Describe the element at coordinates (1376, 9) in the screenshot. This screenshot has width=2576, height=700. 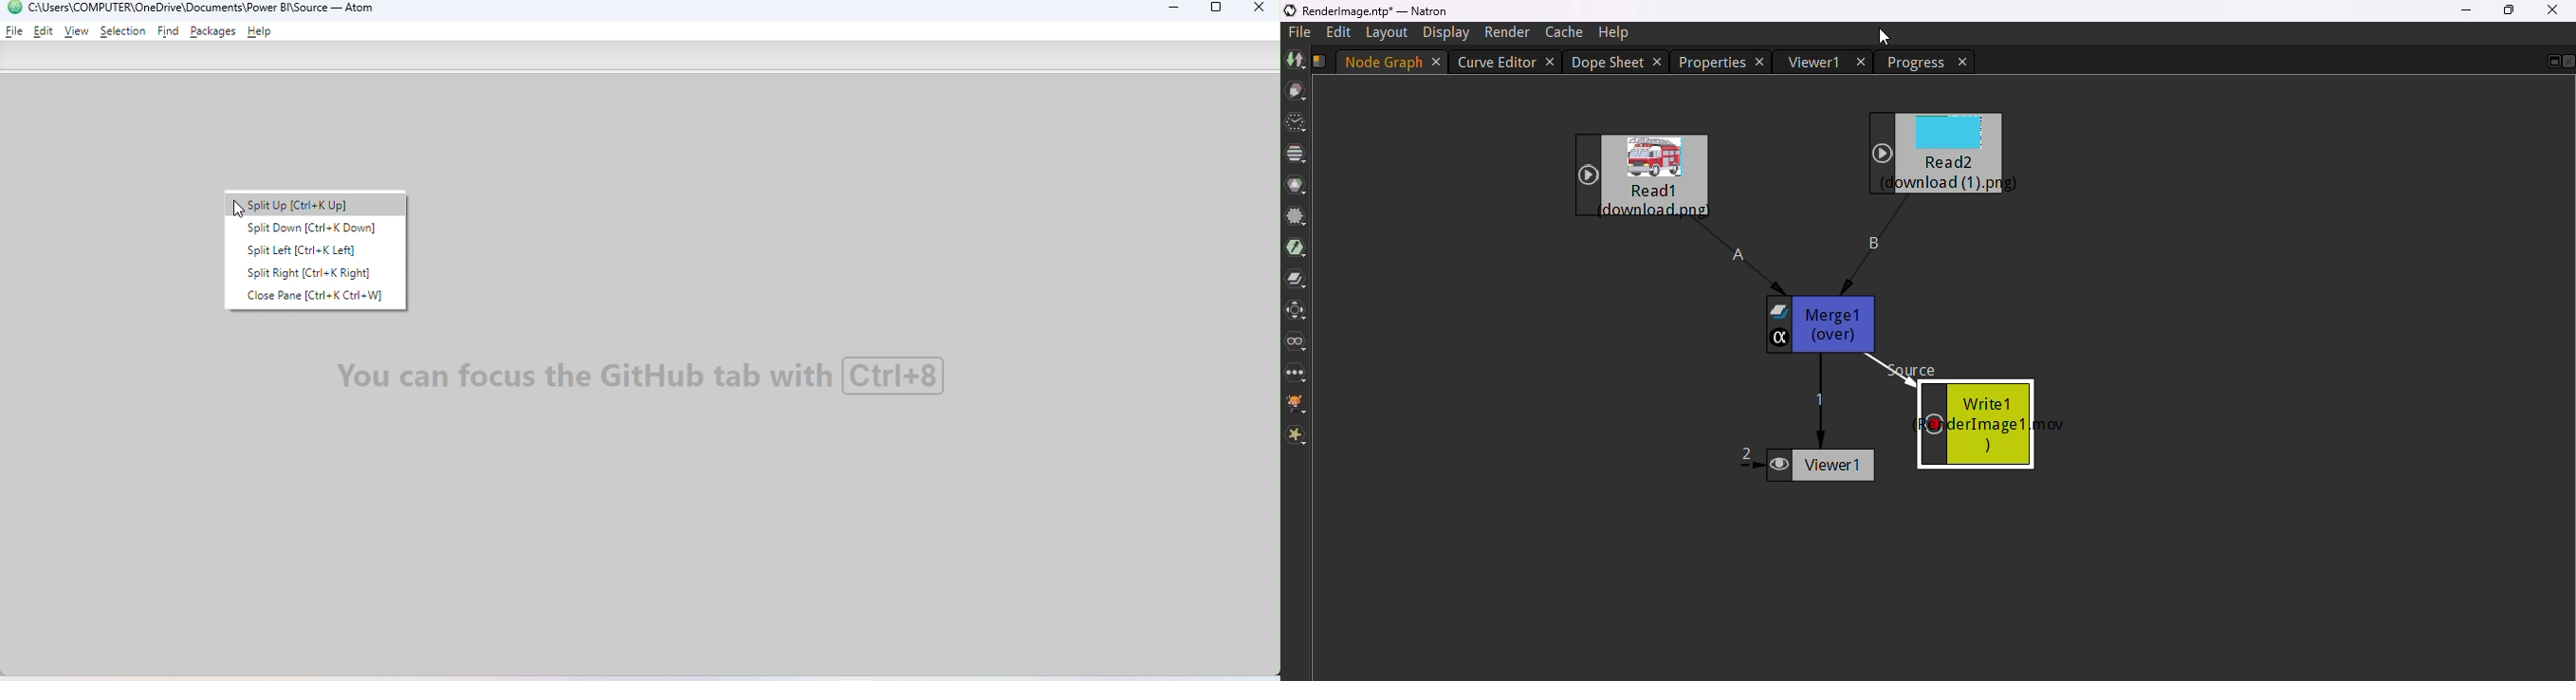
I see `title` at that location.